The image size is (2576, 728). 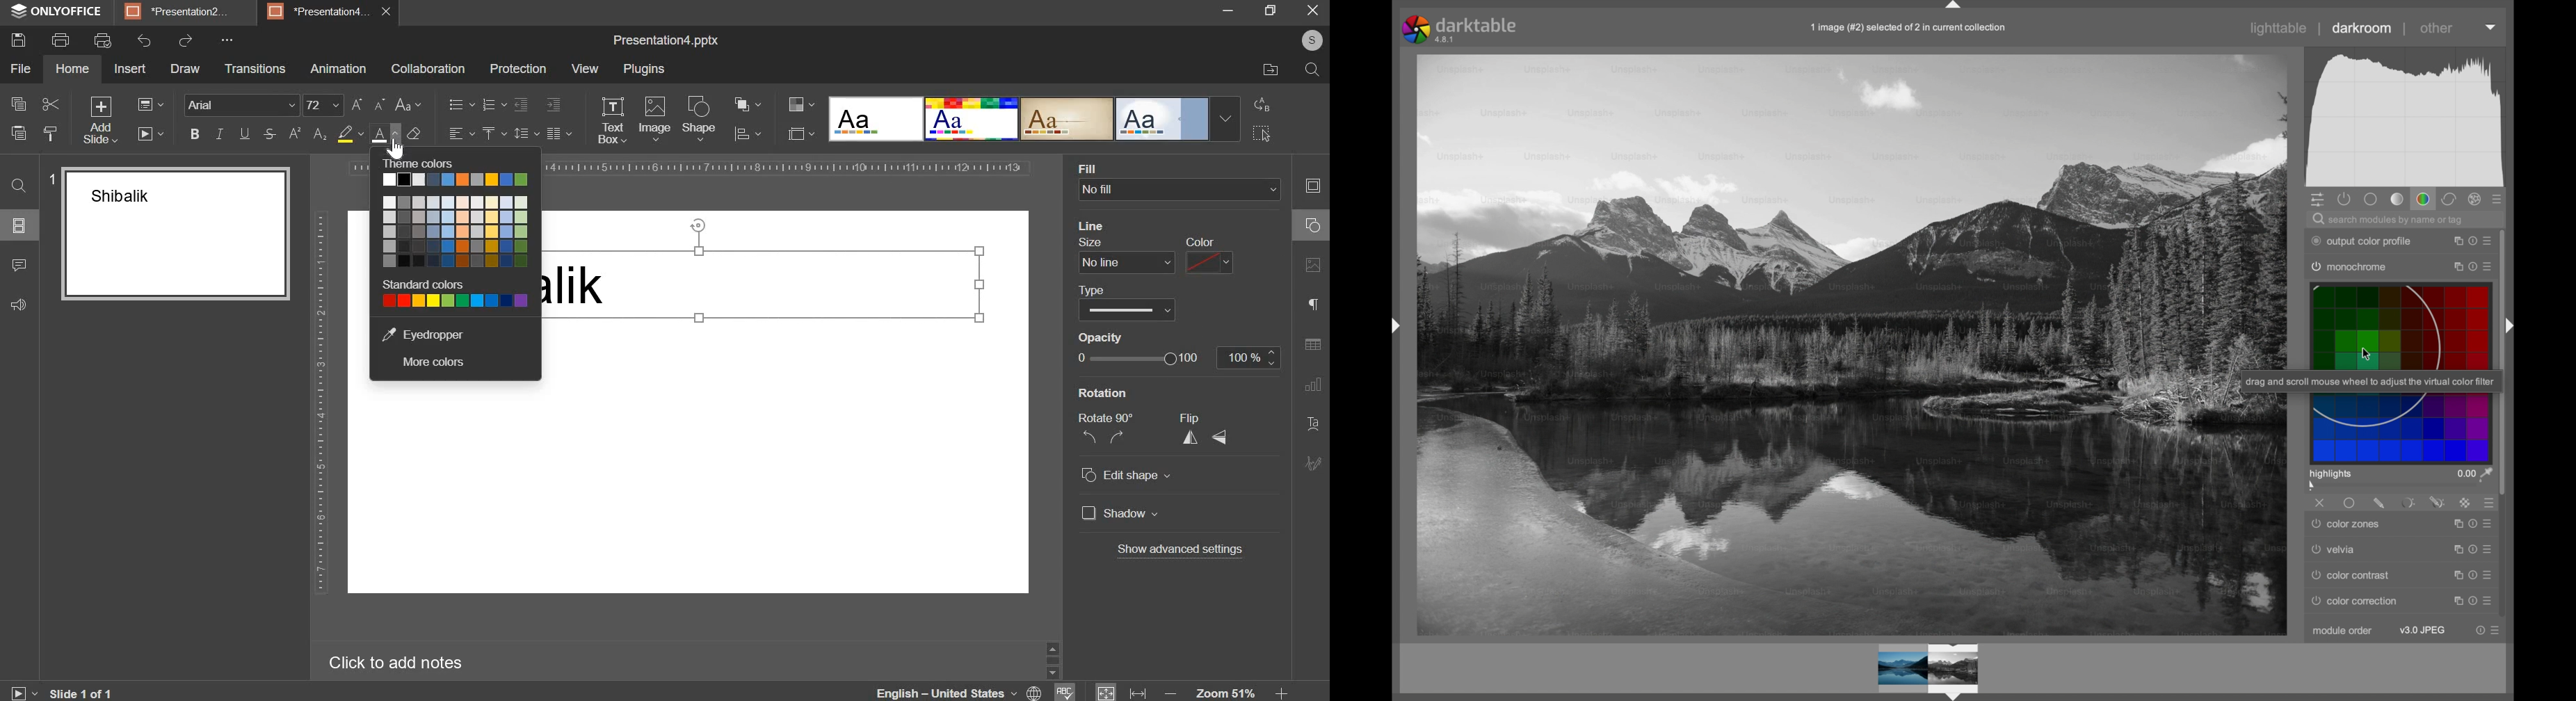 What do you see at coordinates (2456, 575) in the screenshot?
I see `reset` at bounding box center [2456, 575].